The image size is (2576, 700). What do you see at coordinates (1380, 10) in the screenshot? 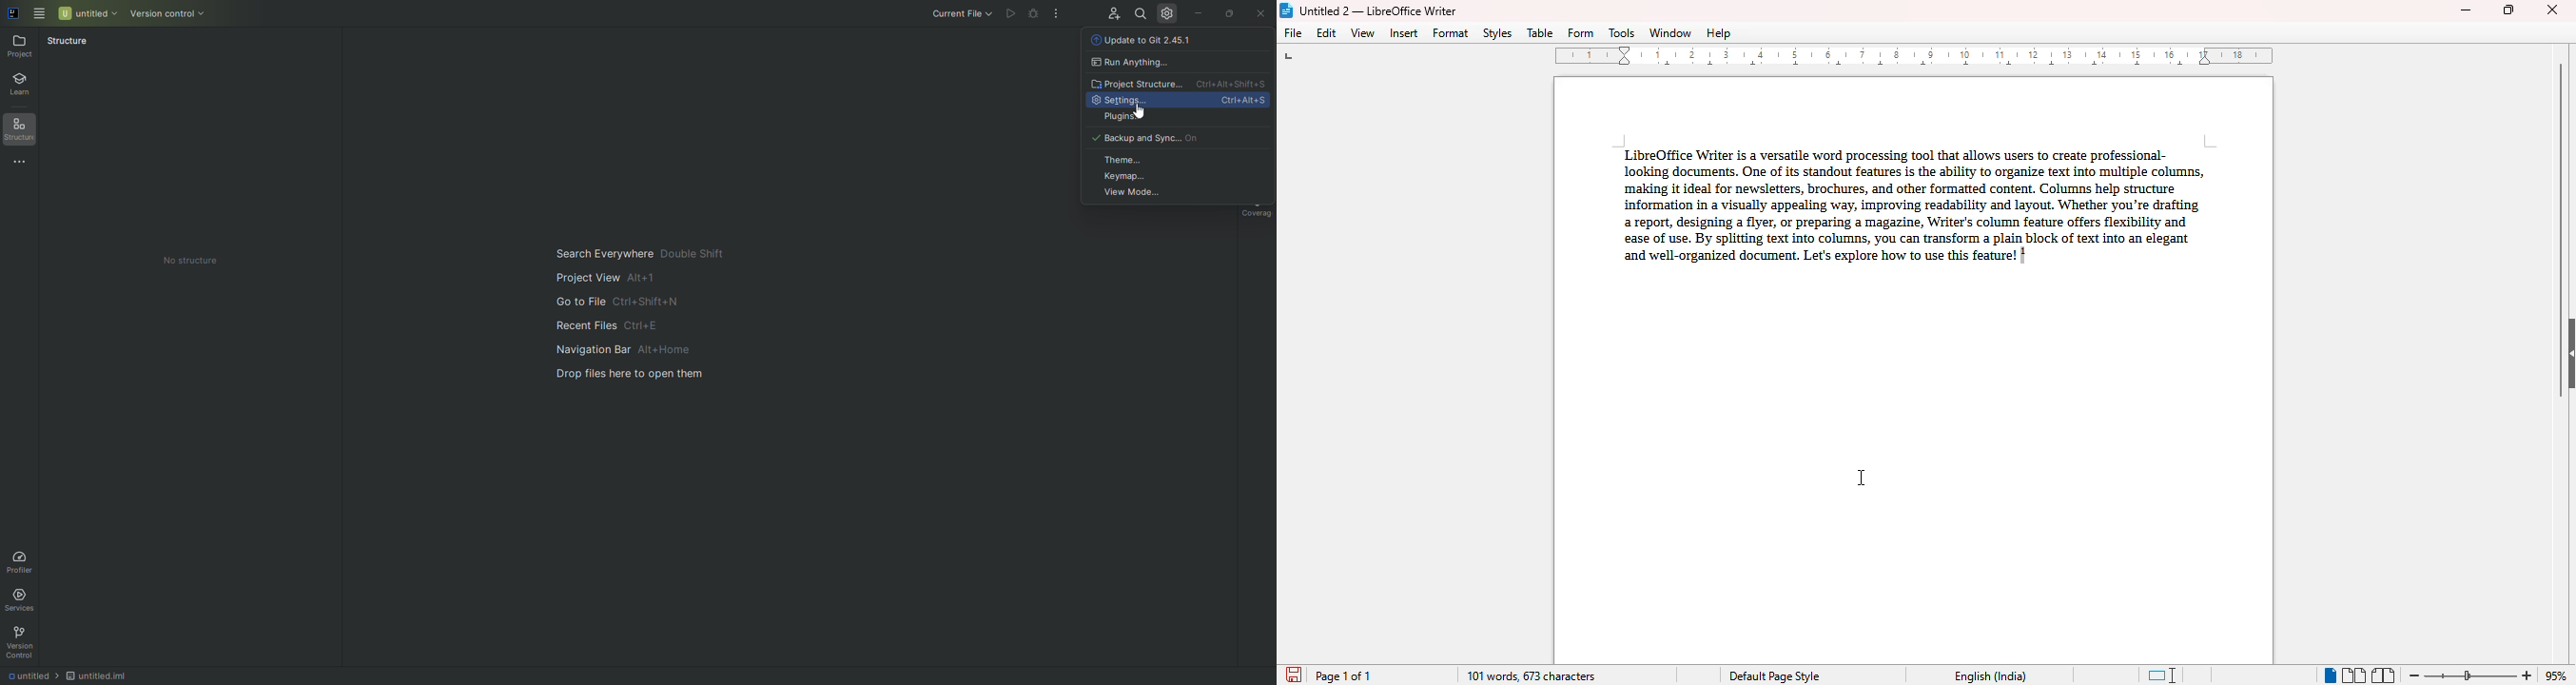
I see `Untitled 2 -- LibreOffice Writer` at bounding box center [1380, 10].